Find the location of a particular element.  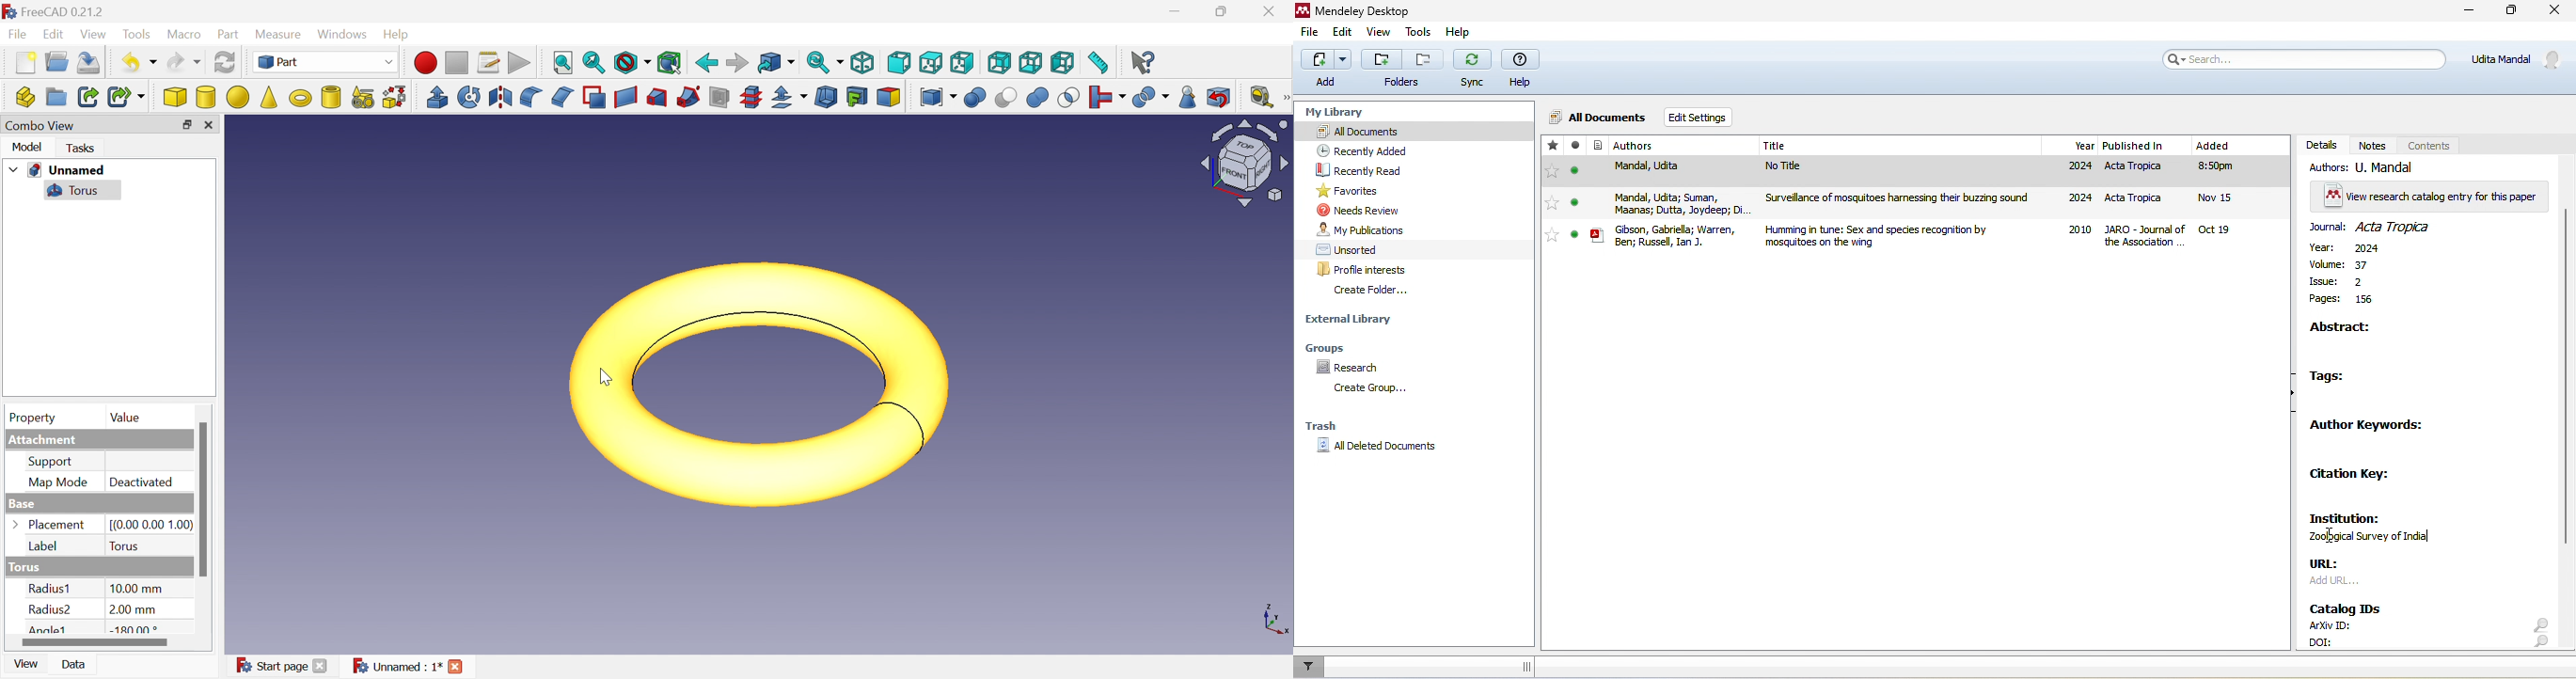

Redo is located at coordinates (185, 65).